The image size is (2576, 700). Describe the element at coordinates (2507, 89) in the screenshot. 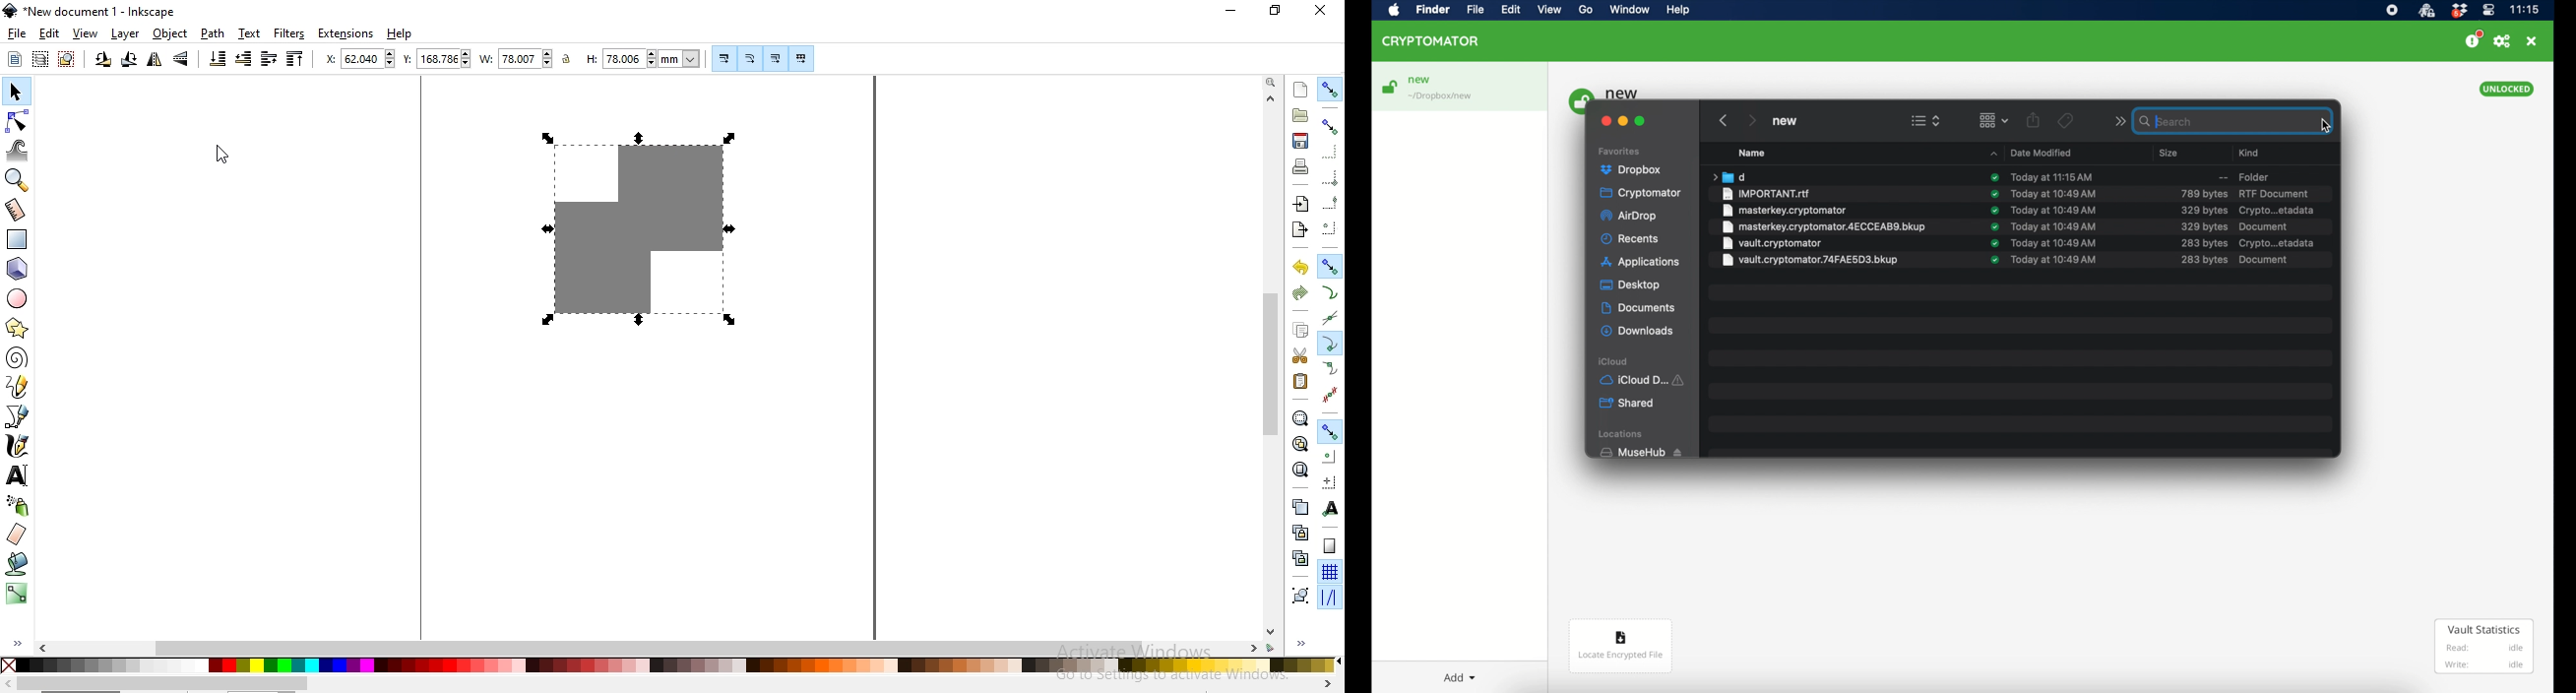

I see `unlocked` at that location.